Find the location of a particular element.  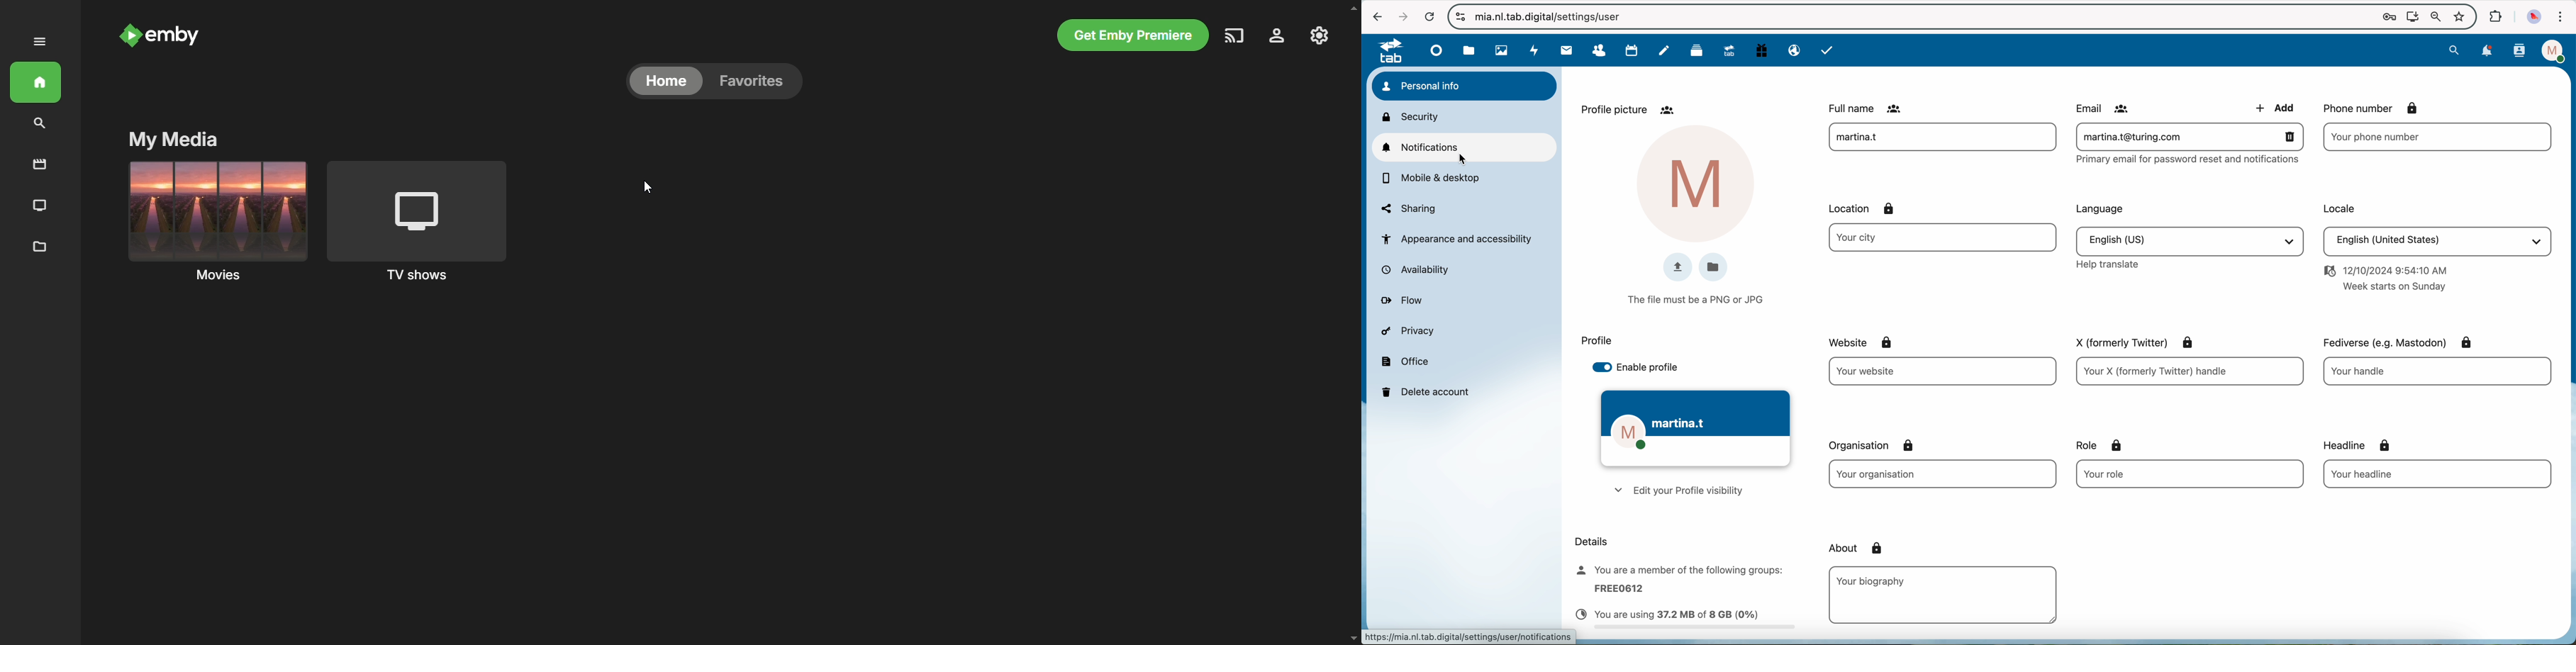

X is located at coordinates (2135, 341).